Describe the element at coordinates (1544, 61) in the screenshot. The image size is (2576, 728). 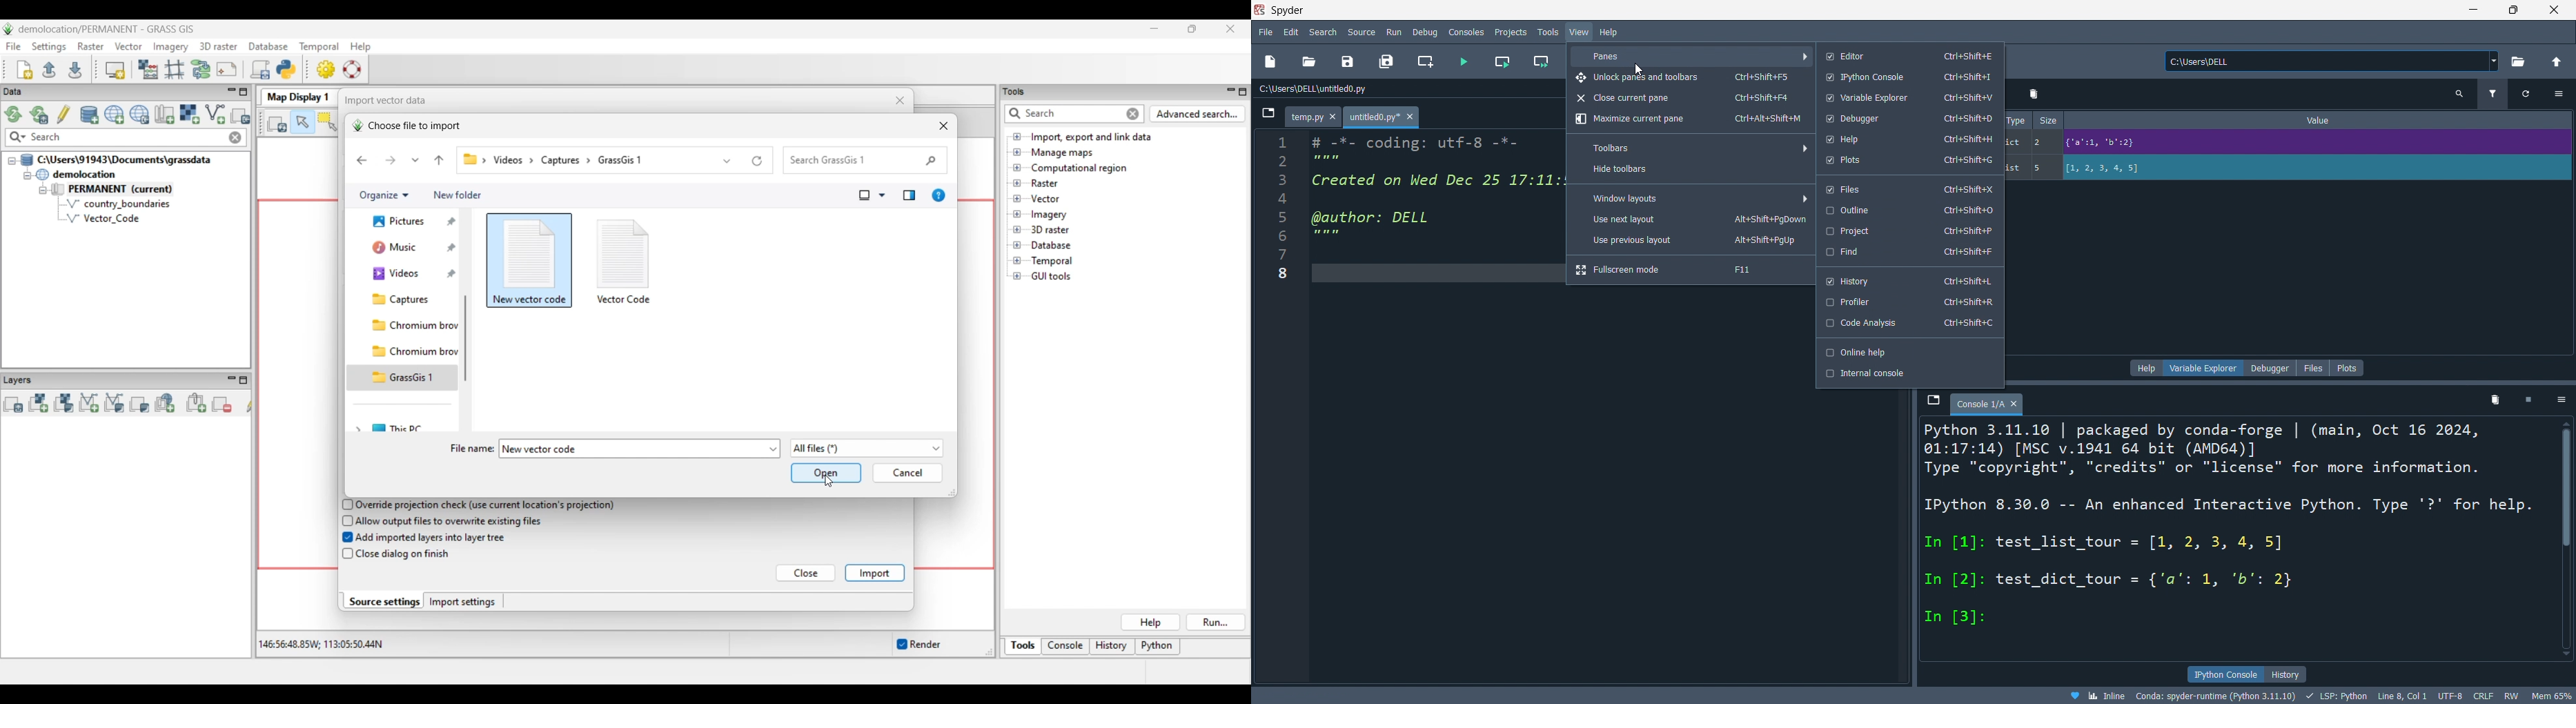
I see `run cell andmove` at that location.